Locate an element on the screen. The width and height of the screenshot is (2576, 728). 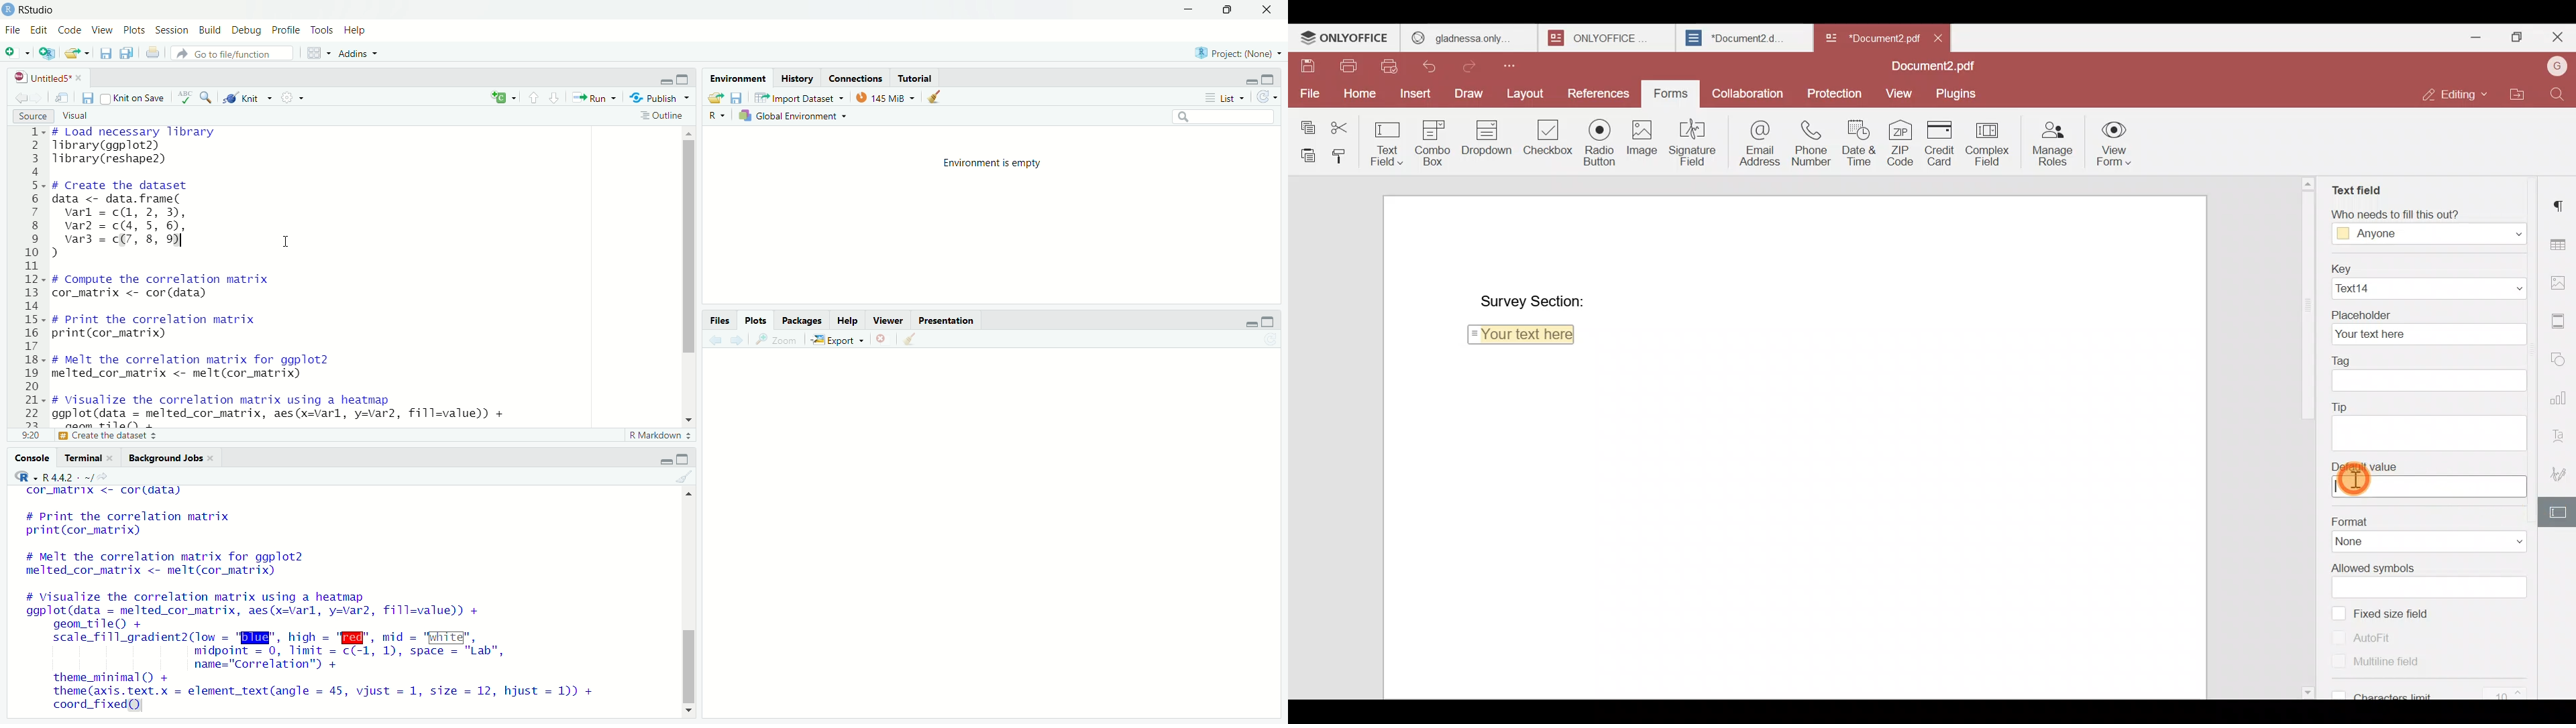
export is located at coordinates (839, 339).